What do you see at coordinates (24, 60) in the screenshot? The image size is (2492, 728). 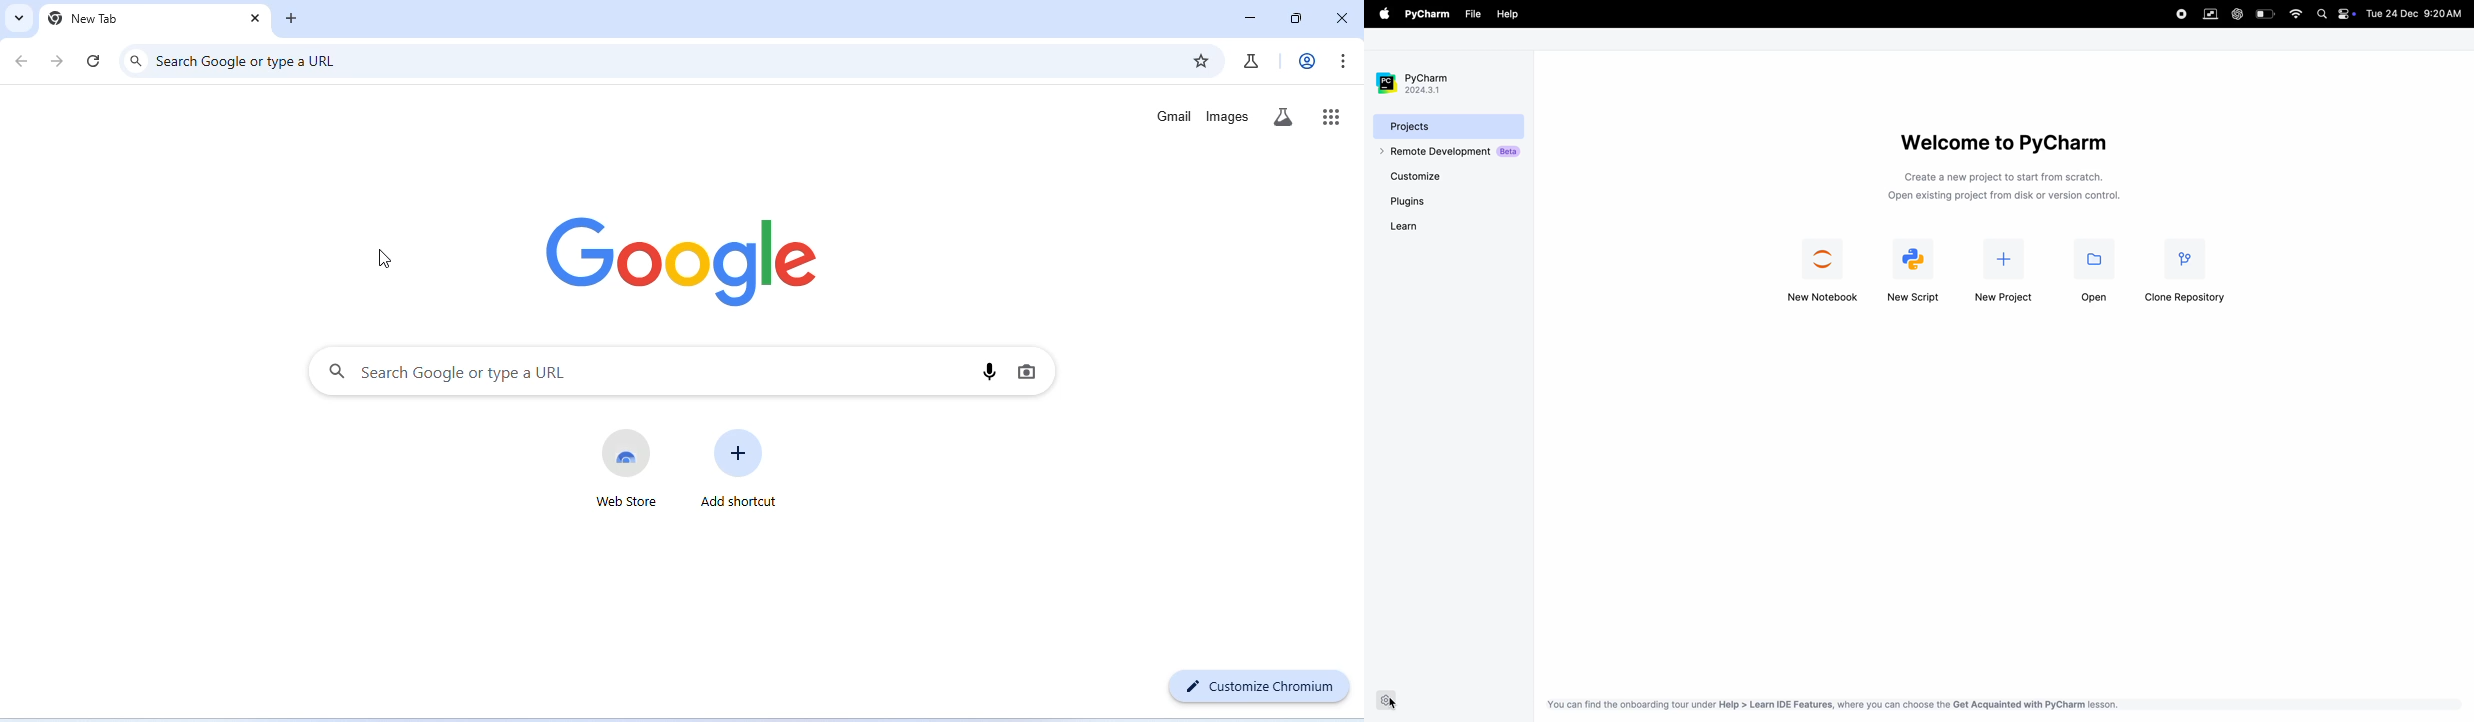 I see `go back` at bounding box center [24, 60].